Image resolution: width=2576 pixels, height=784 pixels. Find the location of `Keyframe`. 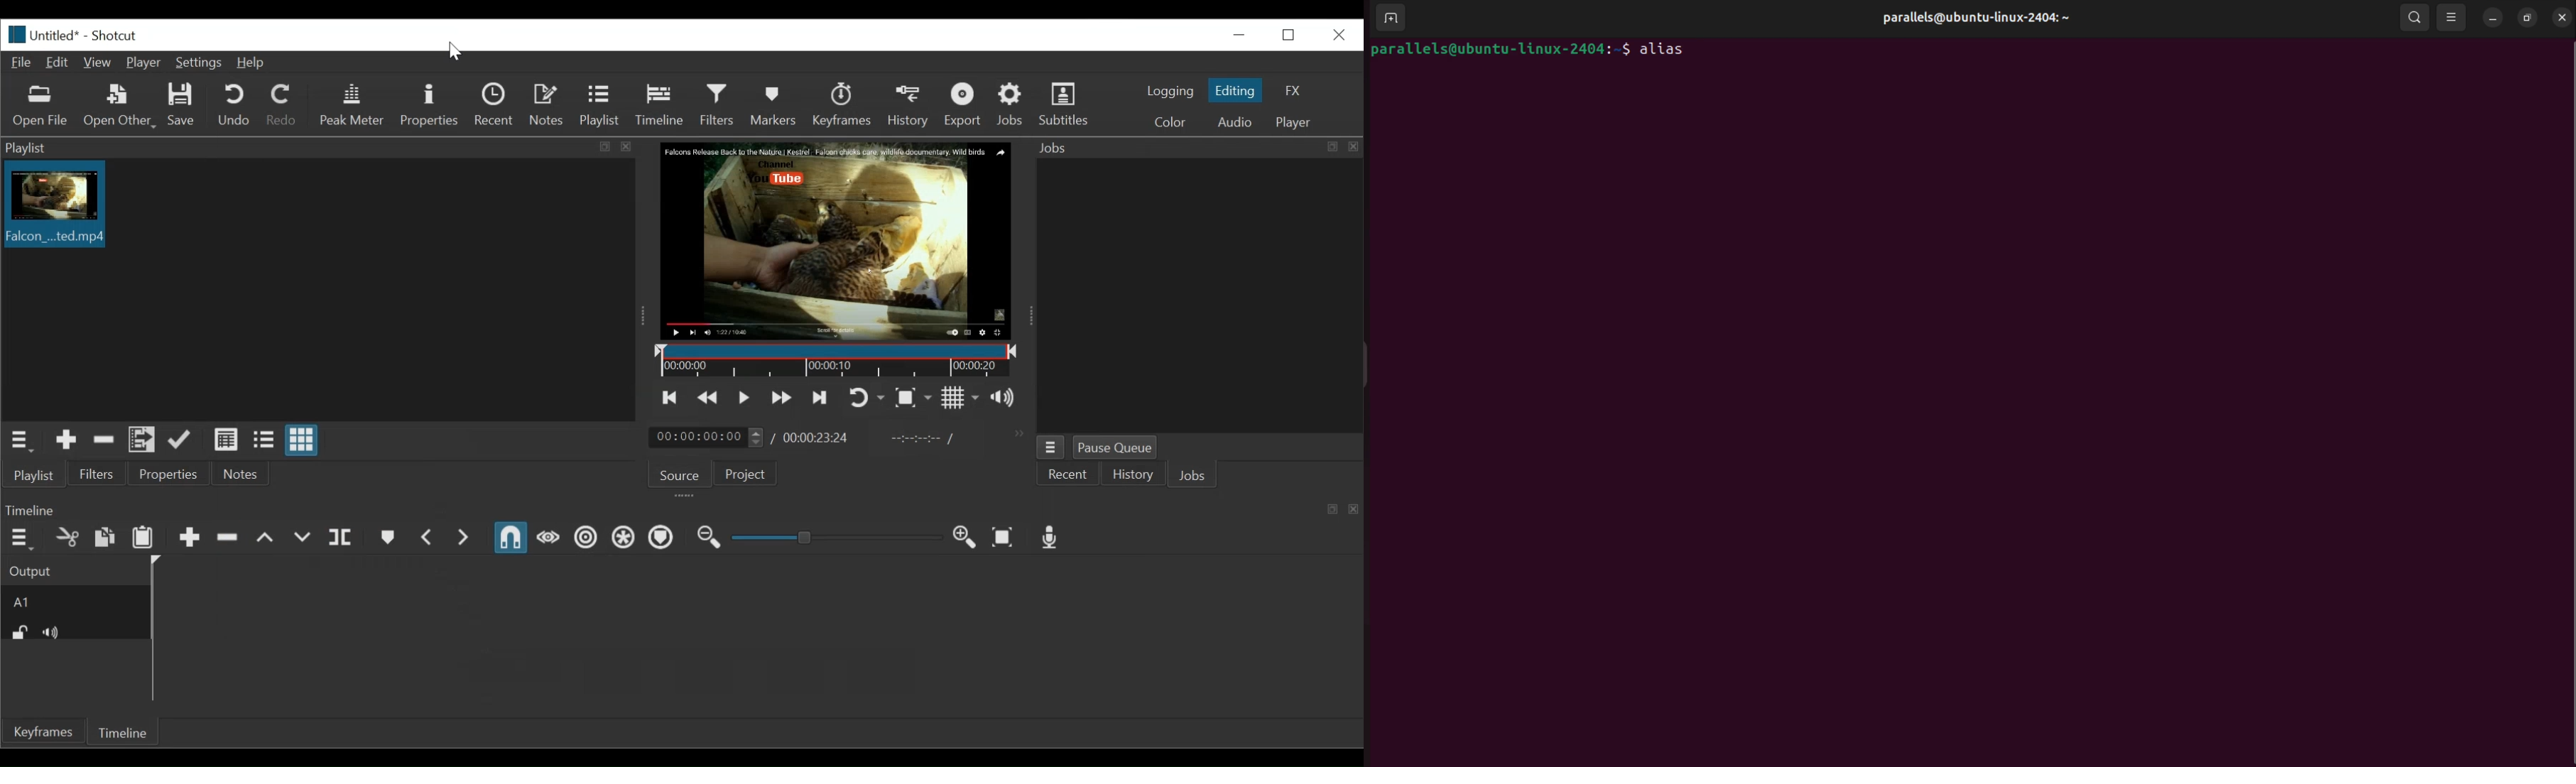

Keyframe is located at coordinates (842, 106).